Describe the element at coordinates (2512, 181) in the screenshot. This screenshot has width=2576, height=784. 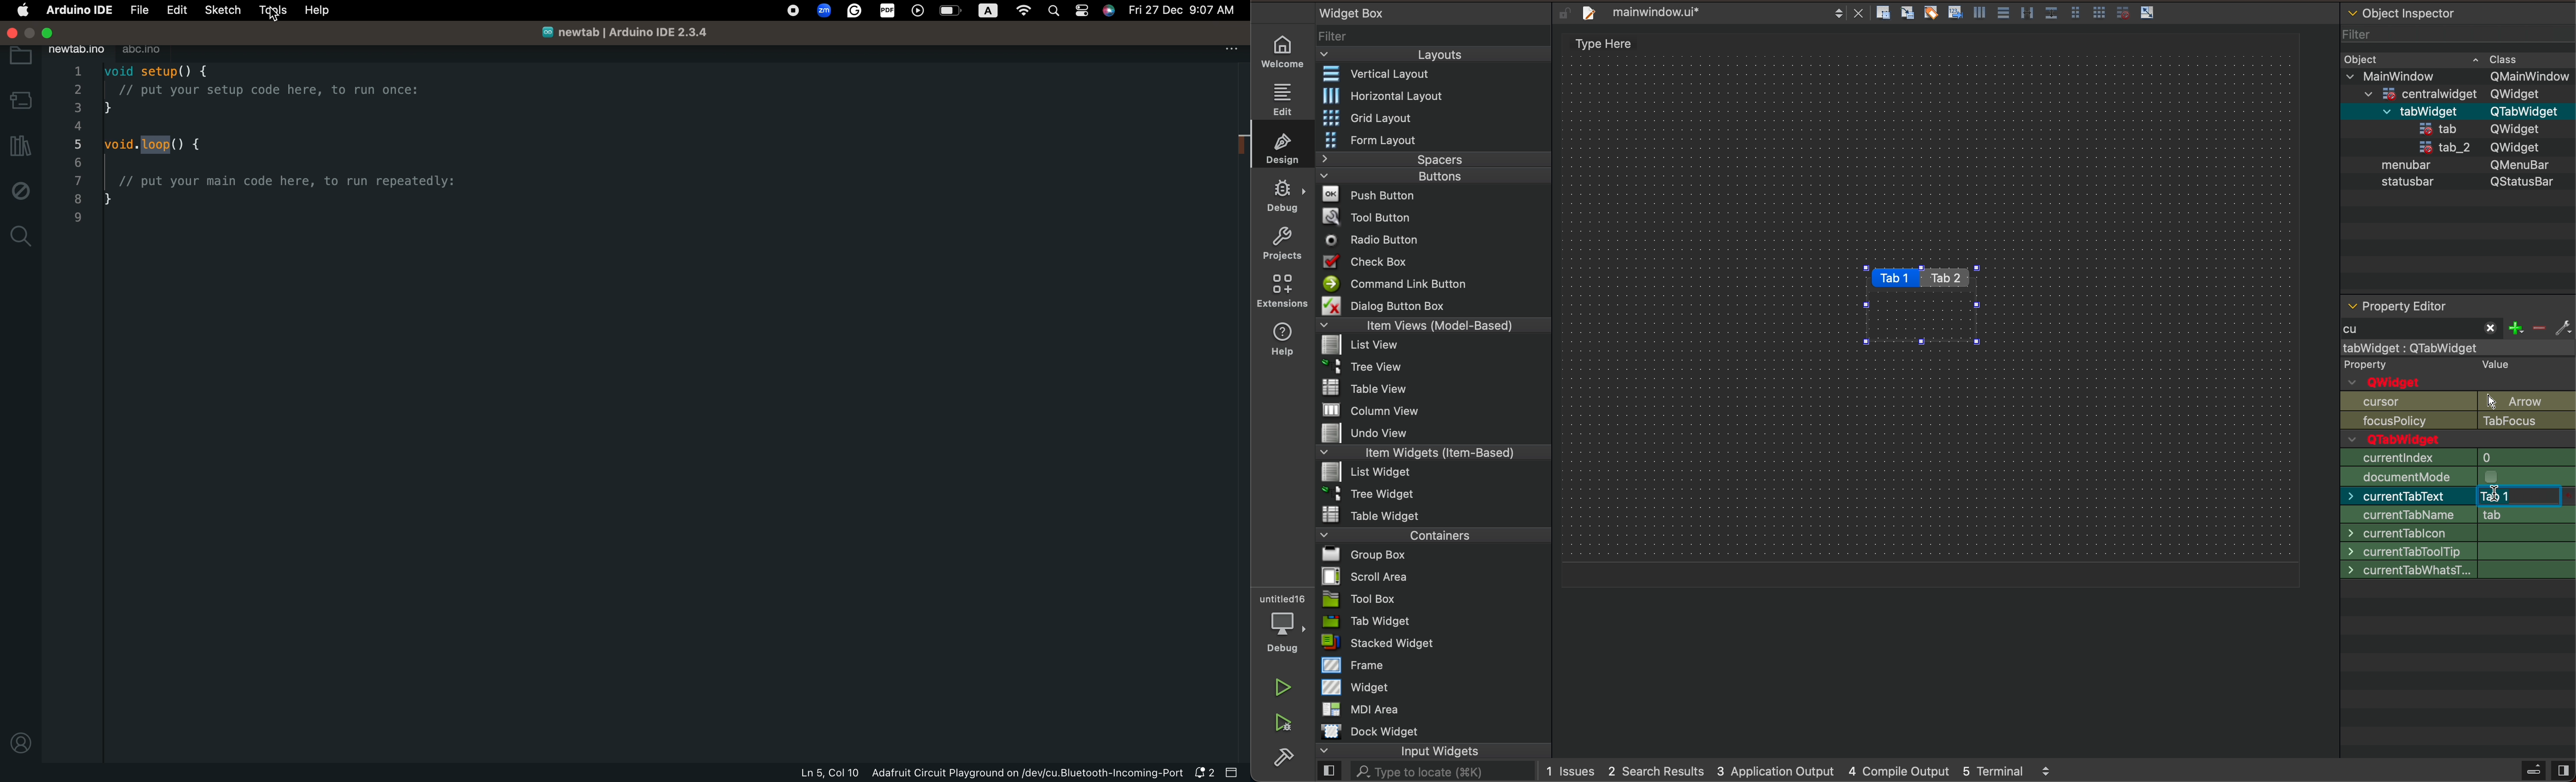
I see `QStatusBar` at that location.